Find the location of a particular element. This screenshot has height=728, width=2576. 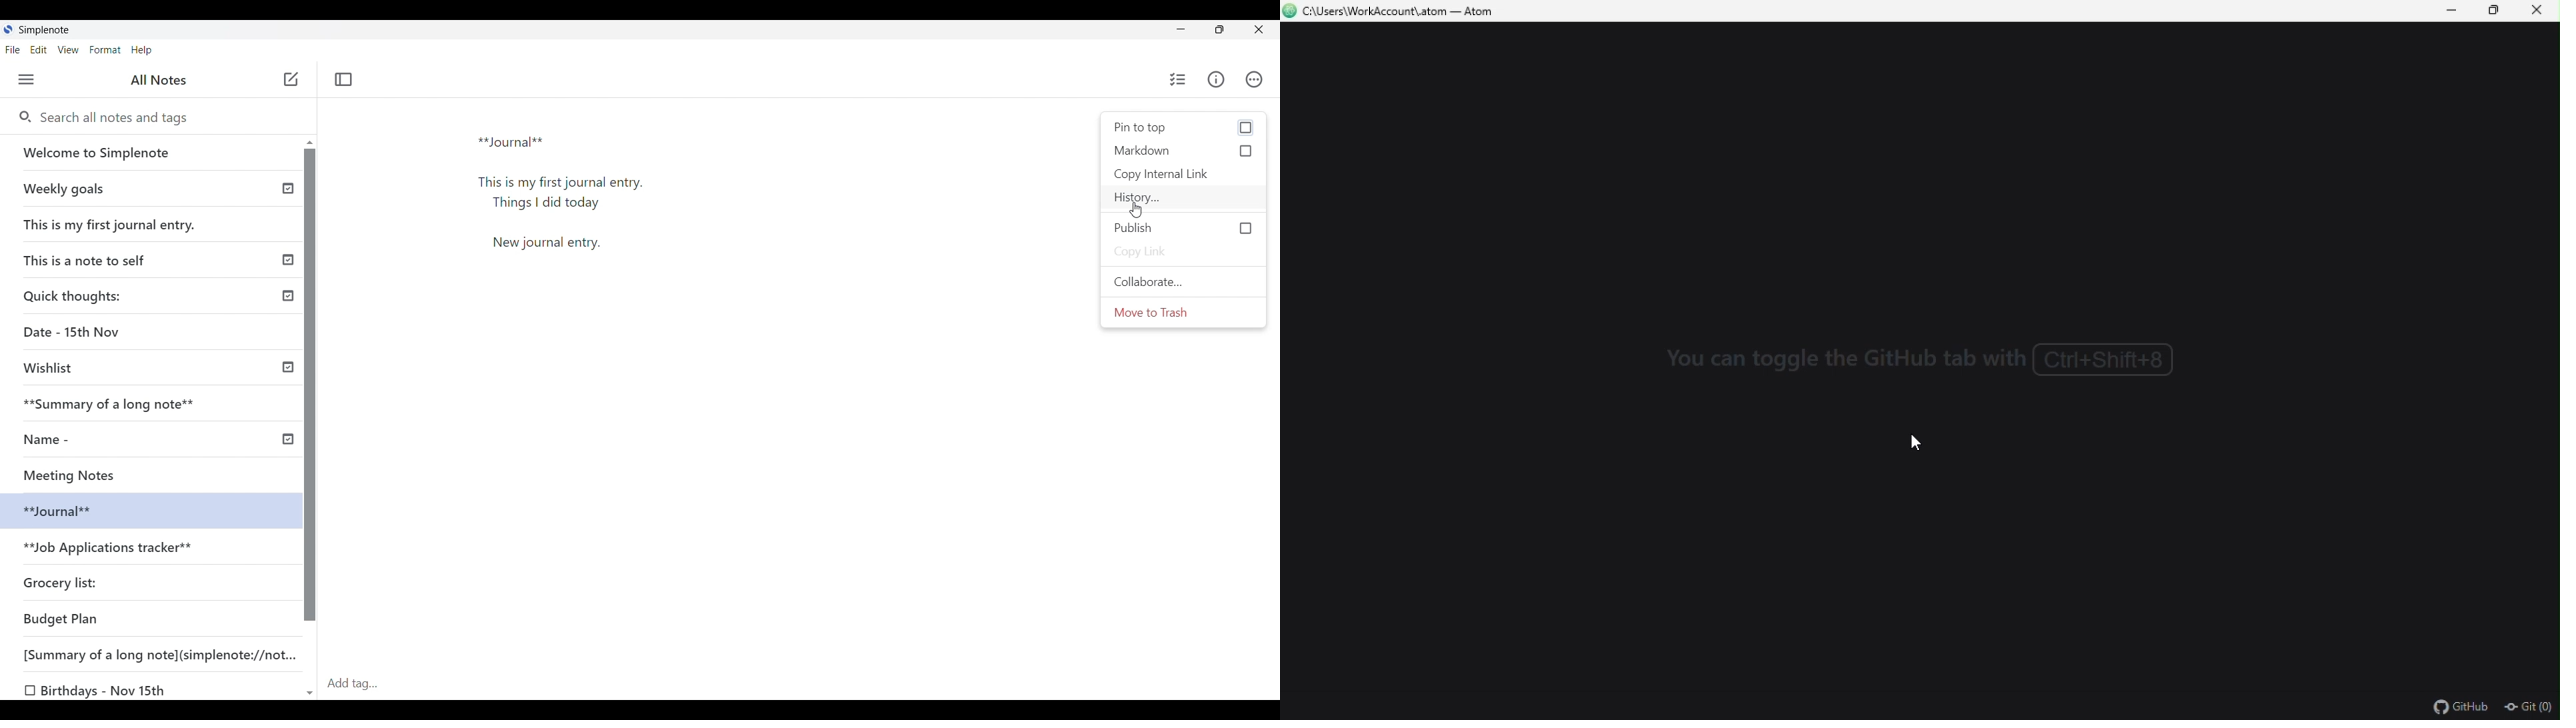

Wishlist is located at coordinates (53, 368).